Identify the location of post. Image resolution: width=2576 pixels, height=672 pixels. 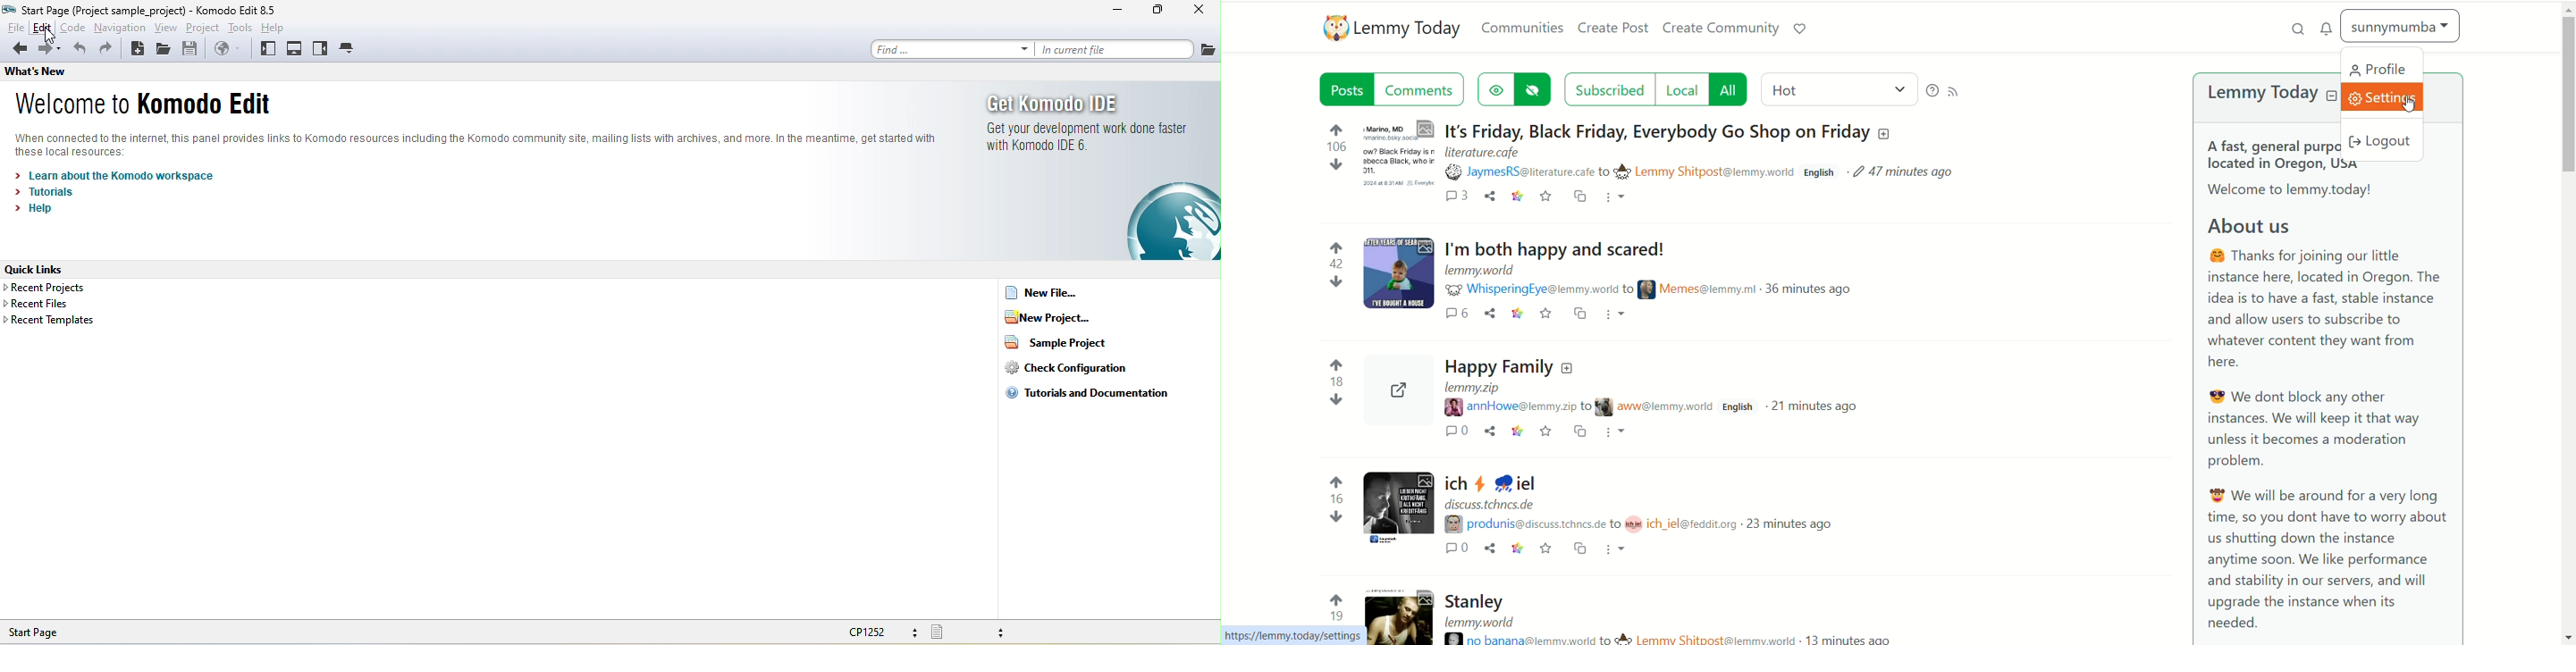
(1676, 152).